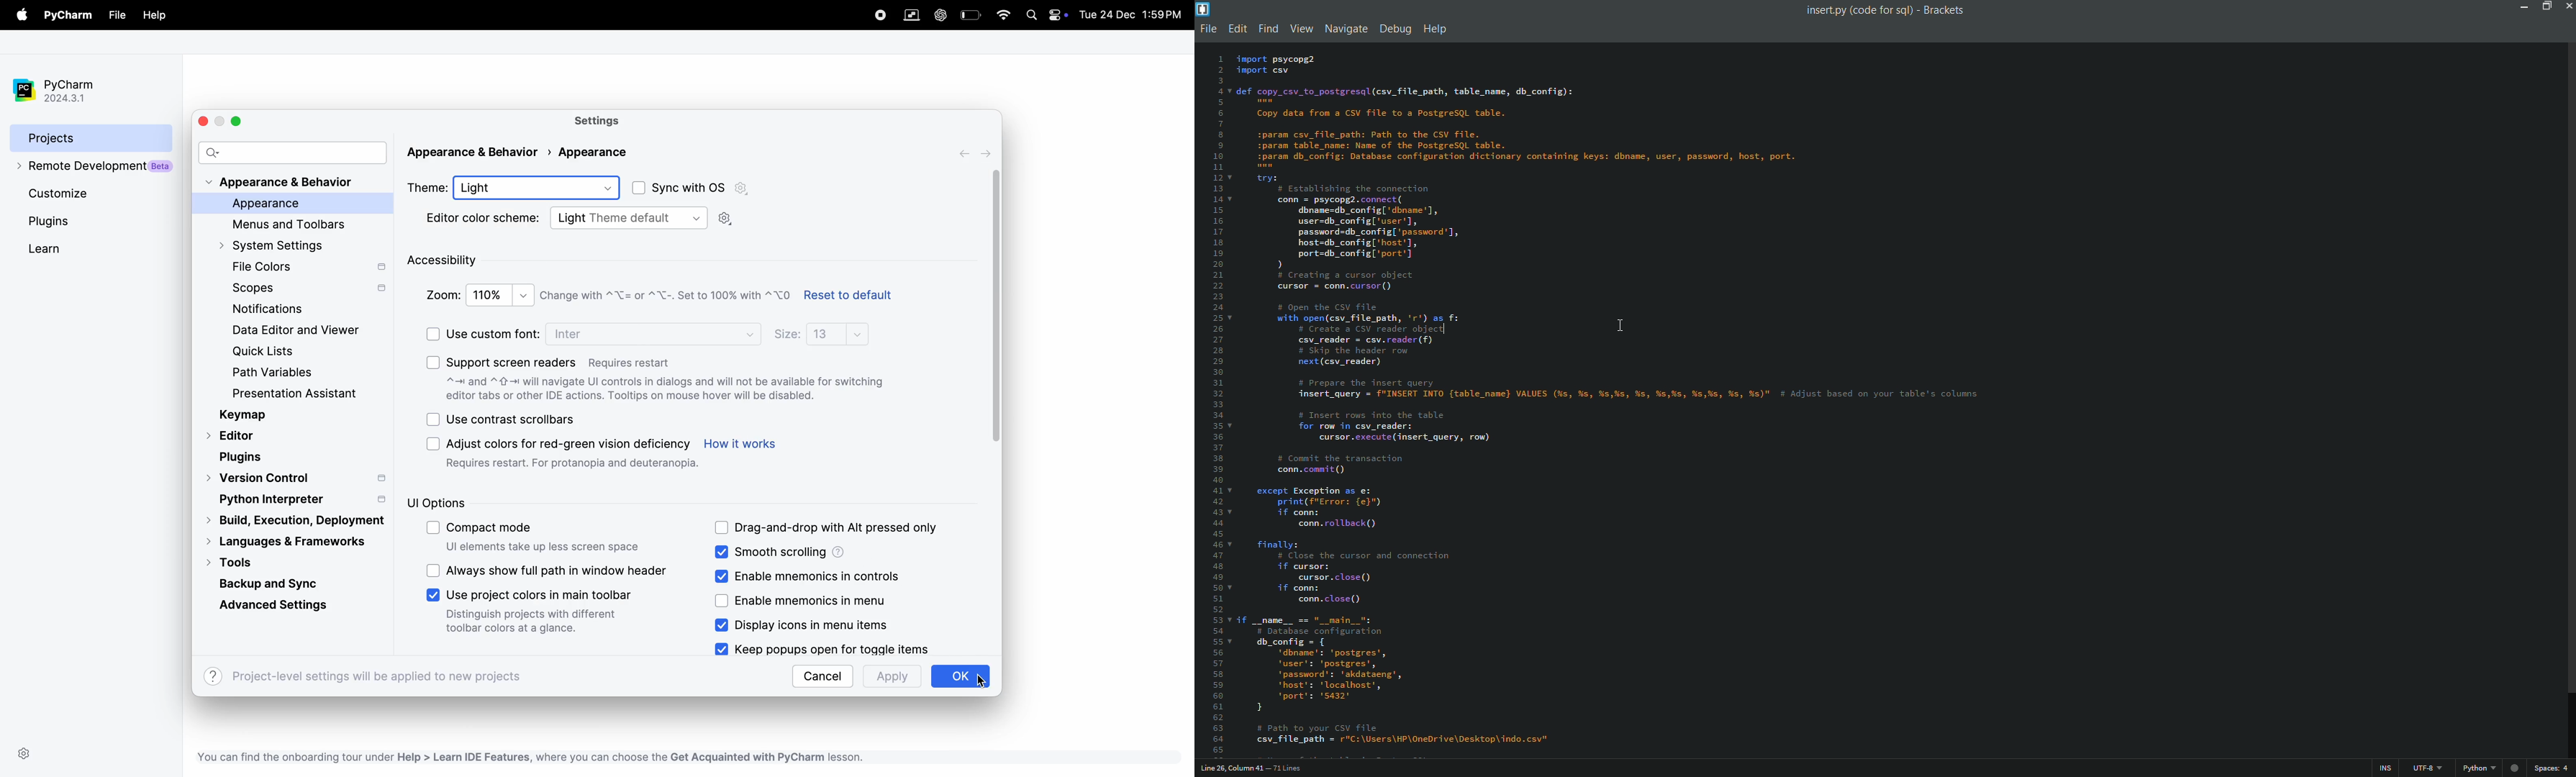 The height and width of the screenshot is (784, 2576). Describe the element at coordinates (433, 525) in the screenshot. I see `check boxes` at that location.